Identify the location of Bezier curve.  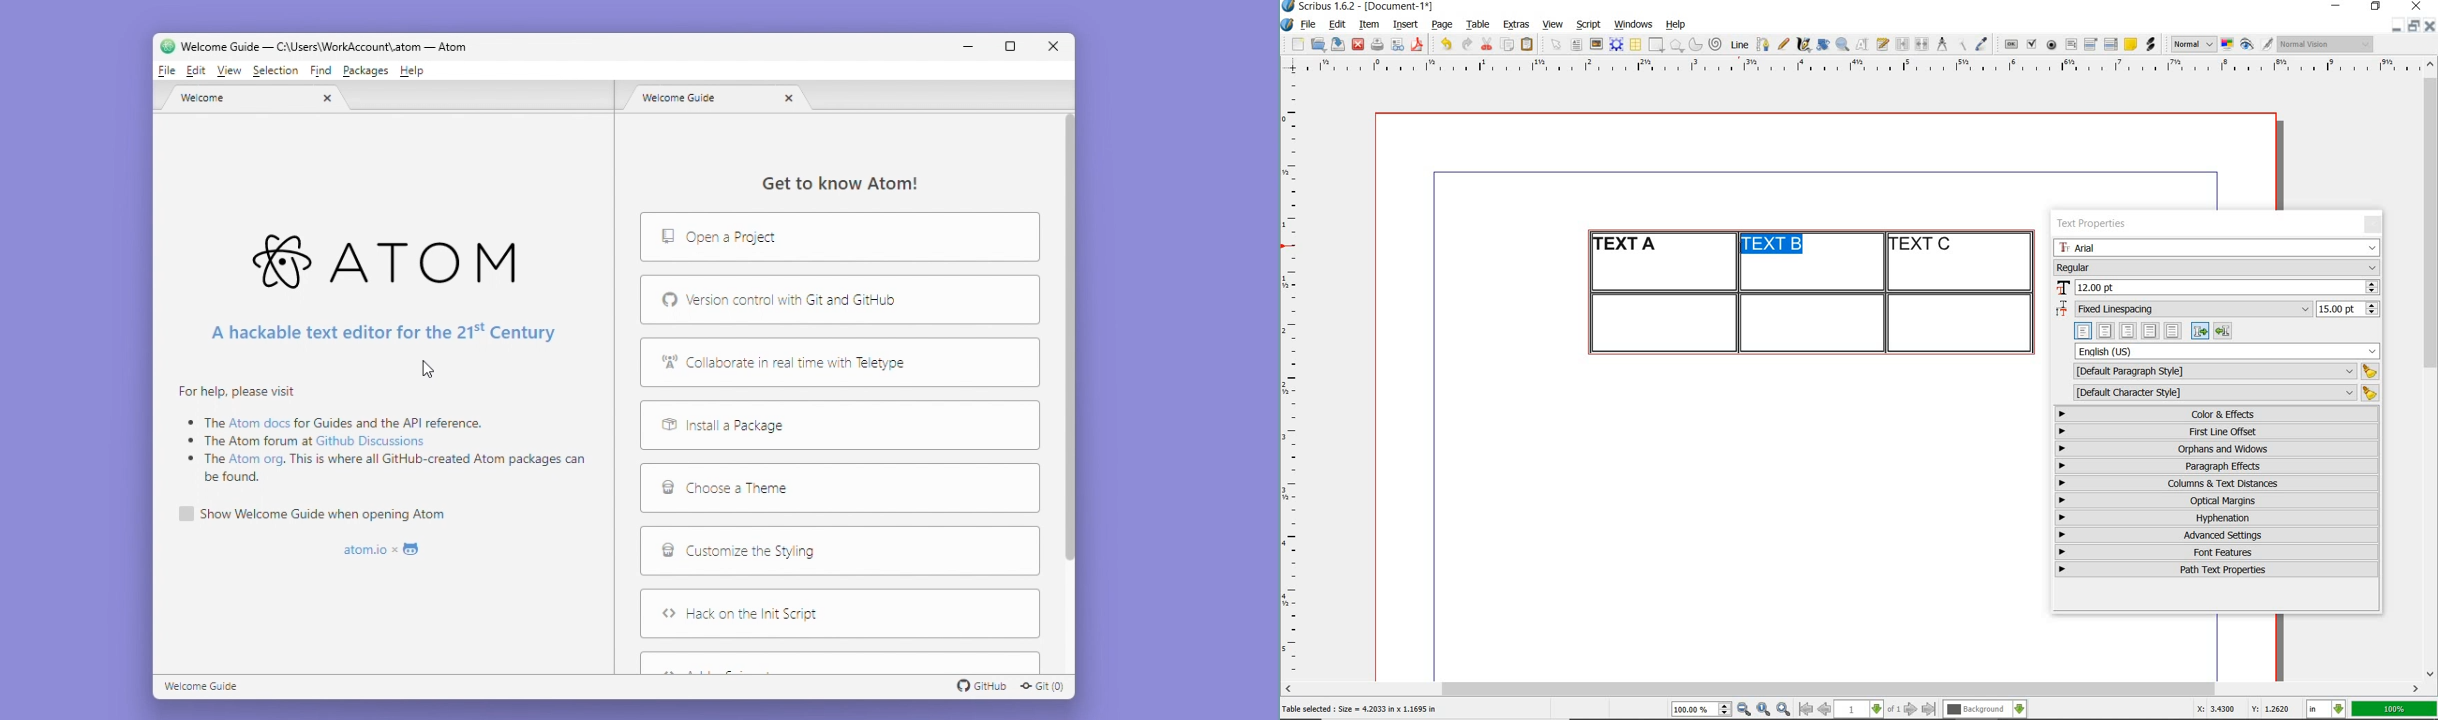
(1762, 44).